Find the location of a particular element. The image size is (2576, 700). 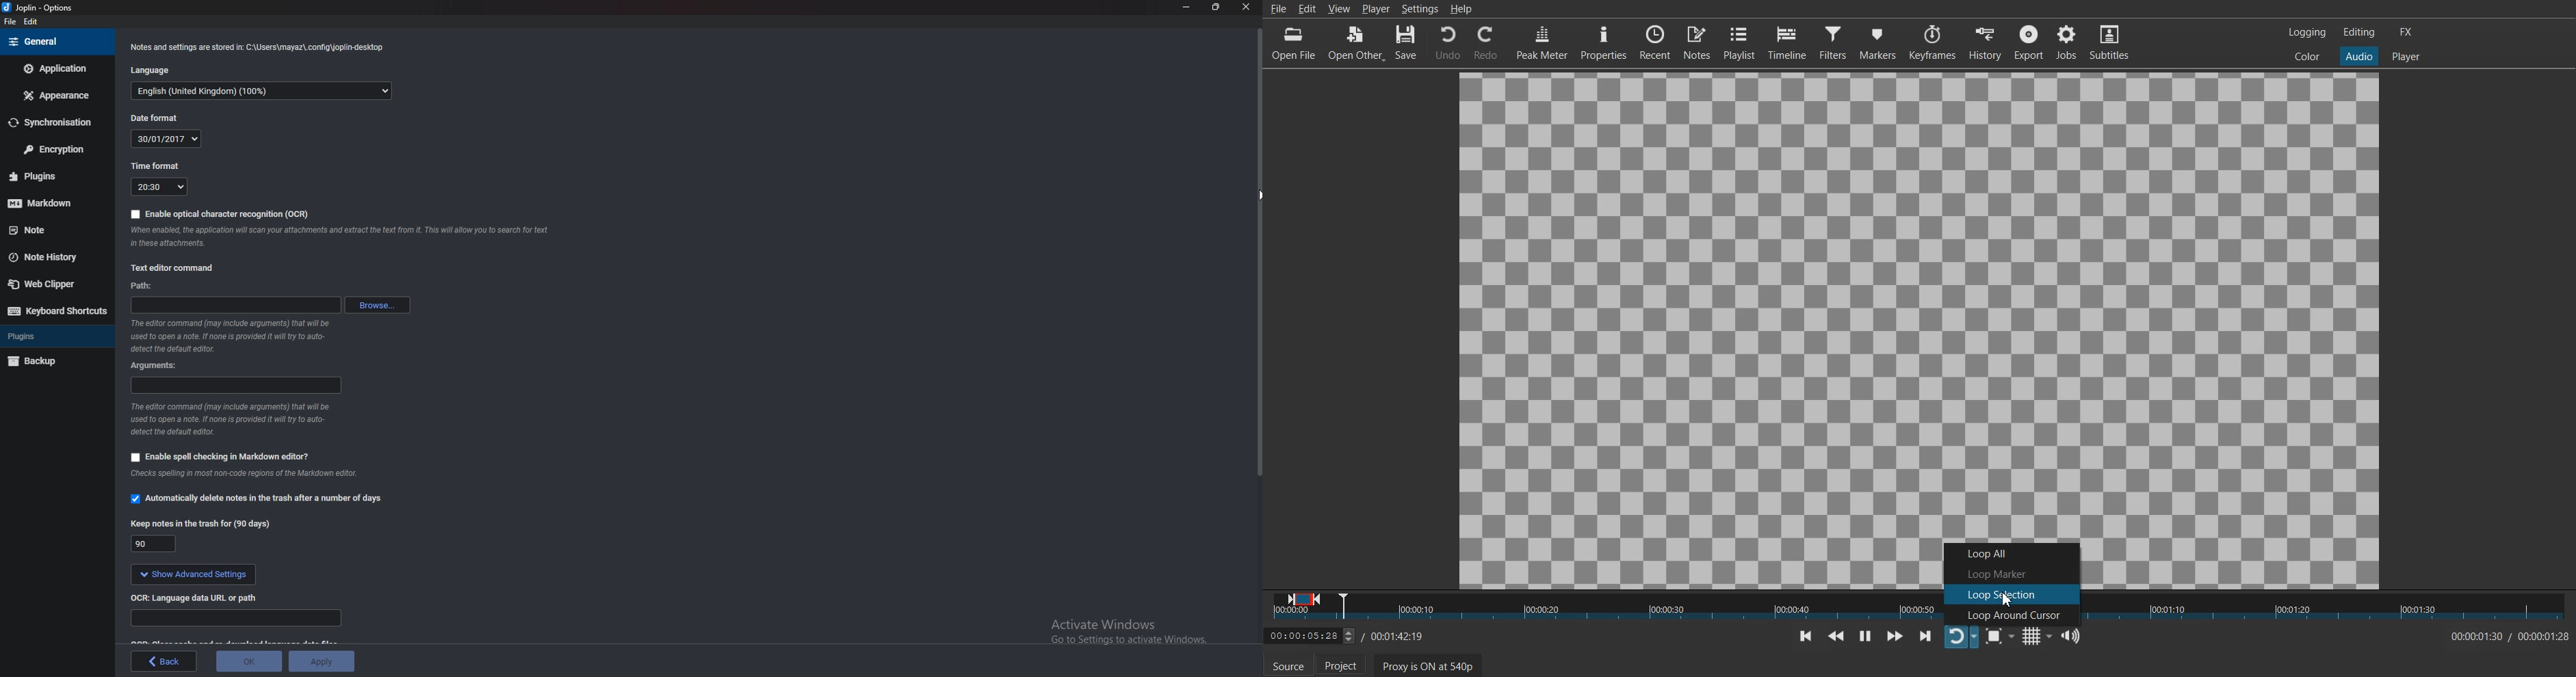

close is located at coordinates (1244, 6).